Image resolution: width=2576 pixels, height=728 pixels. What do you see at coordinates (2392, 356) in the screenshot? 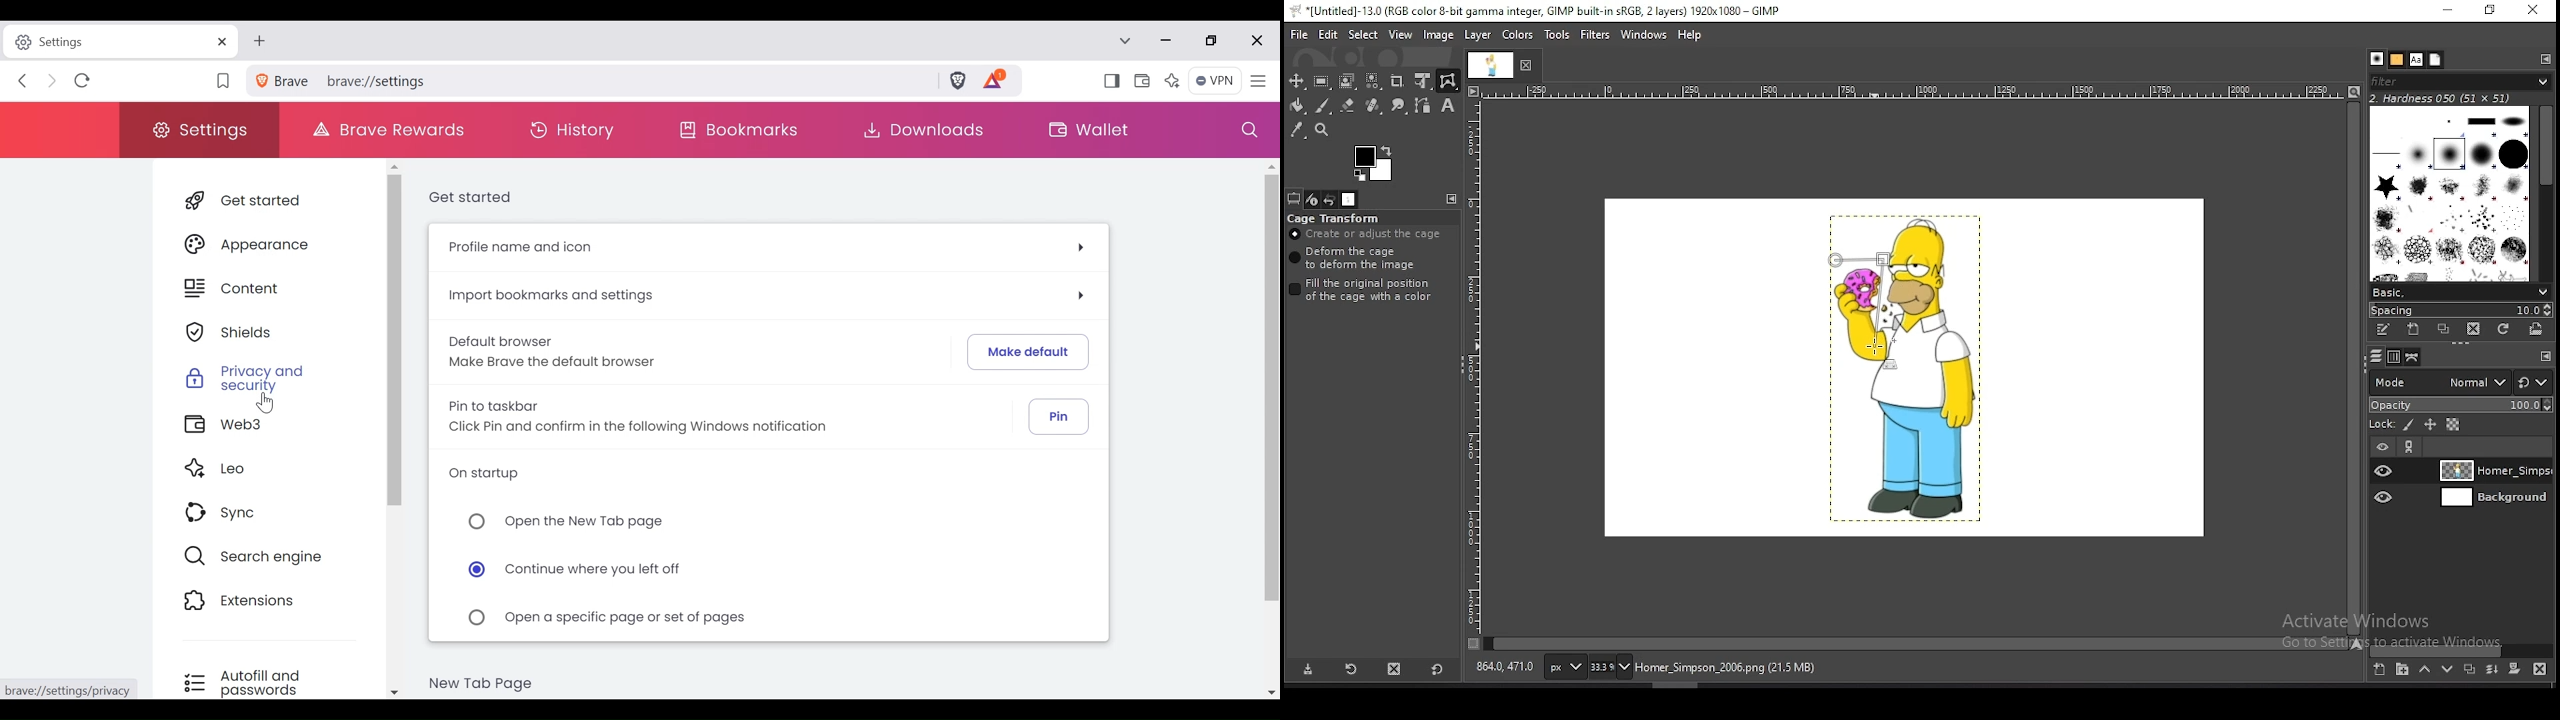
I see `channels` at bounding box center [2392, 356].